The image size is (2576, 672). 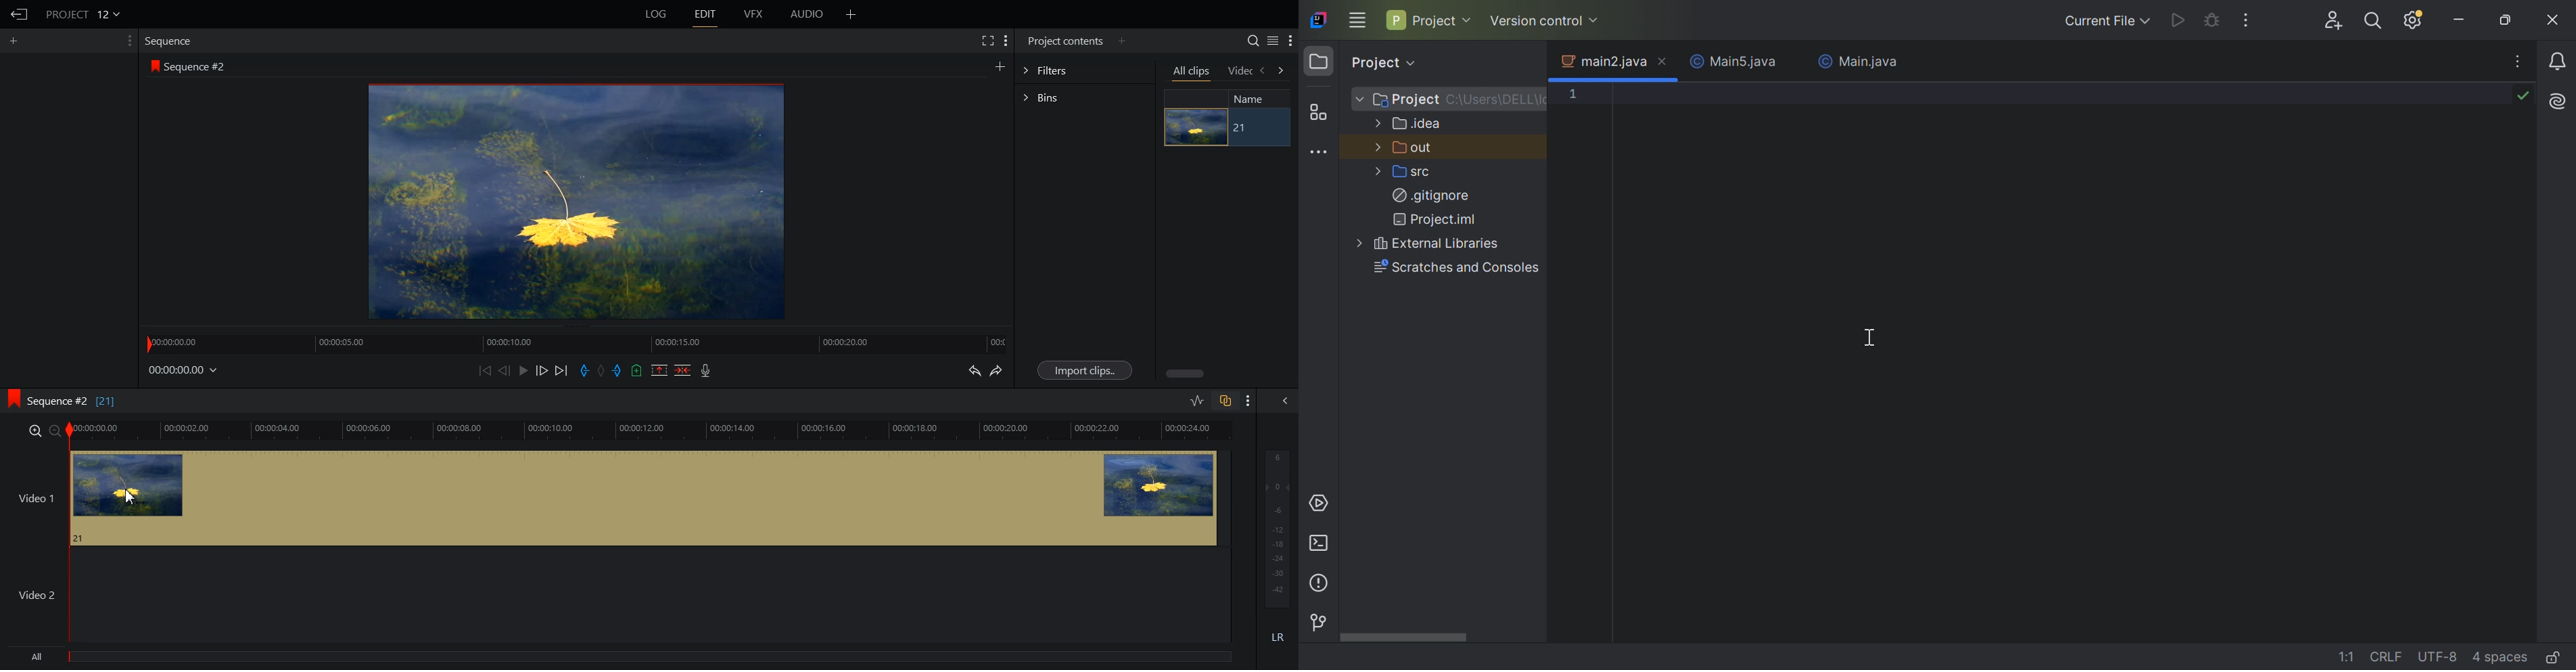 I want to click on No problems found, so click(x=2524, y=97).